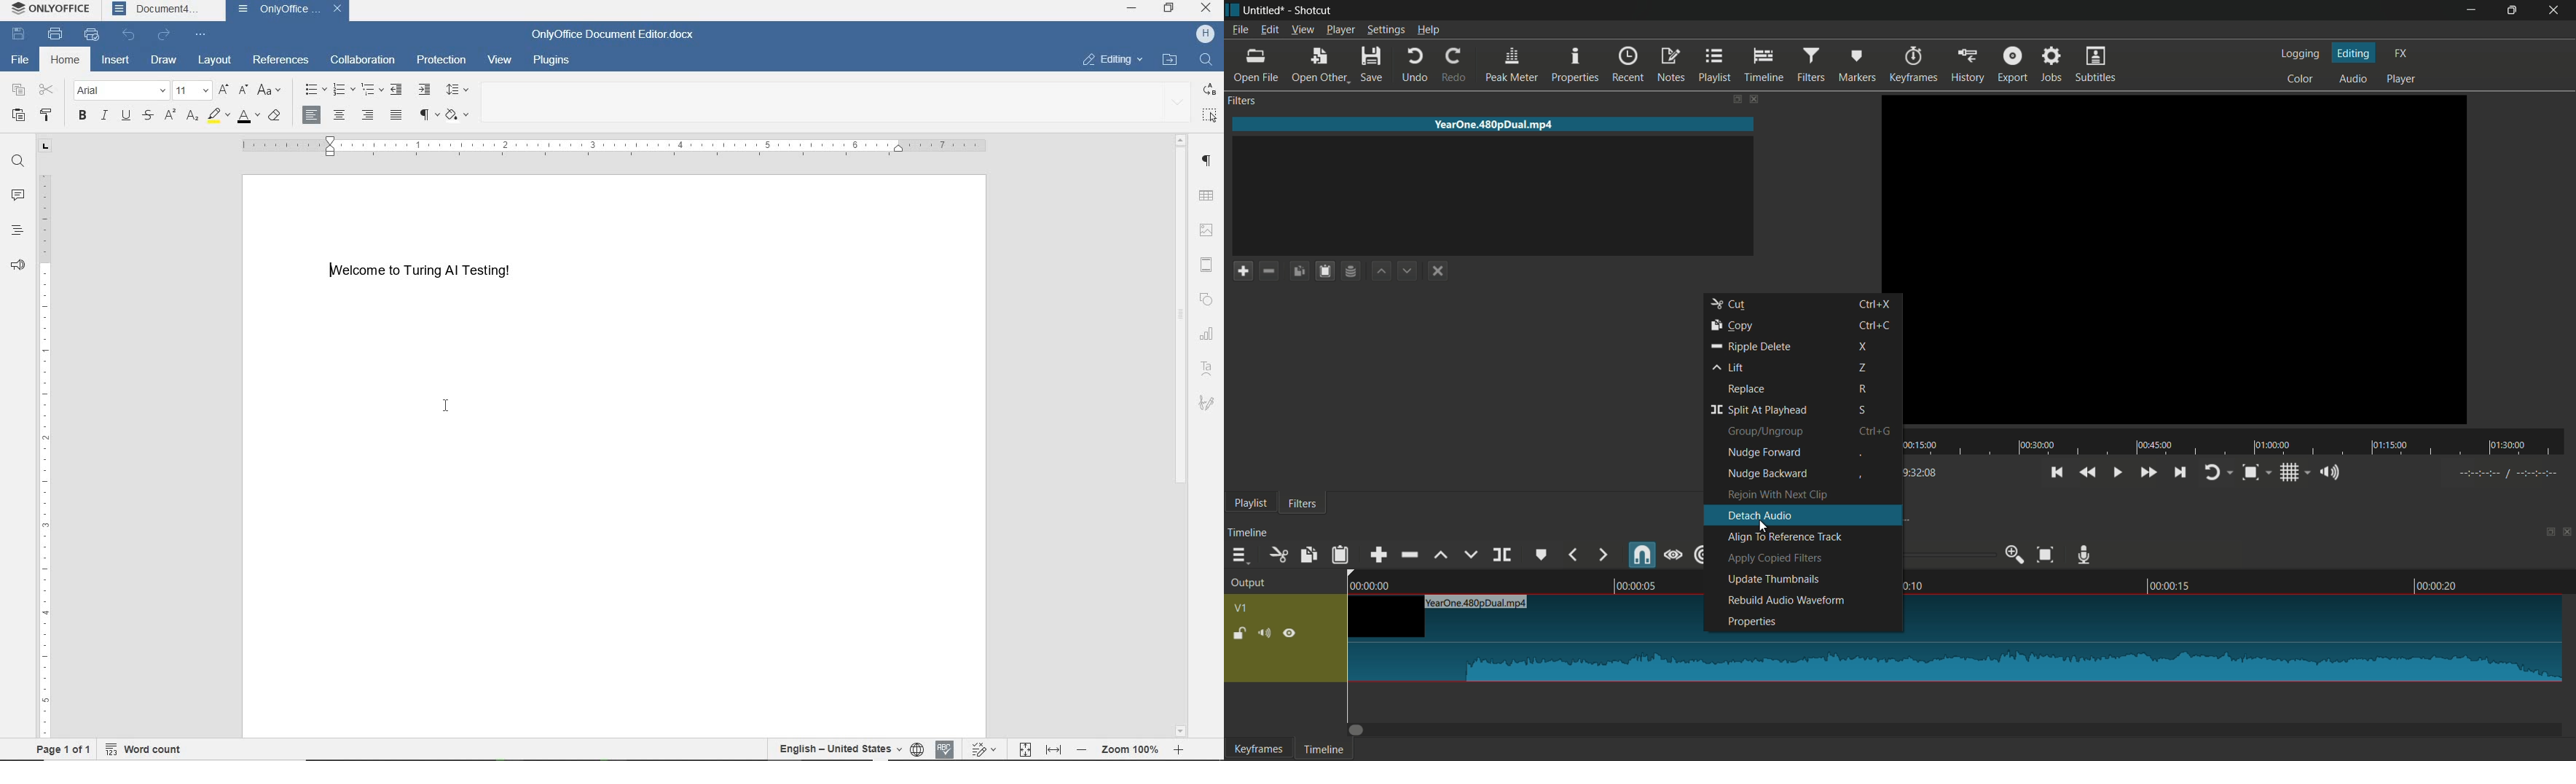  I want to click on overwrite, so click(1471, 555).